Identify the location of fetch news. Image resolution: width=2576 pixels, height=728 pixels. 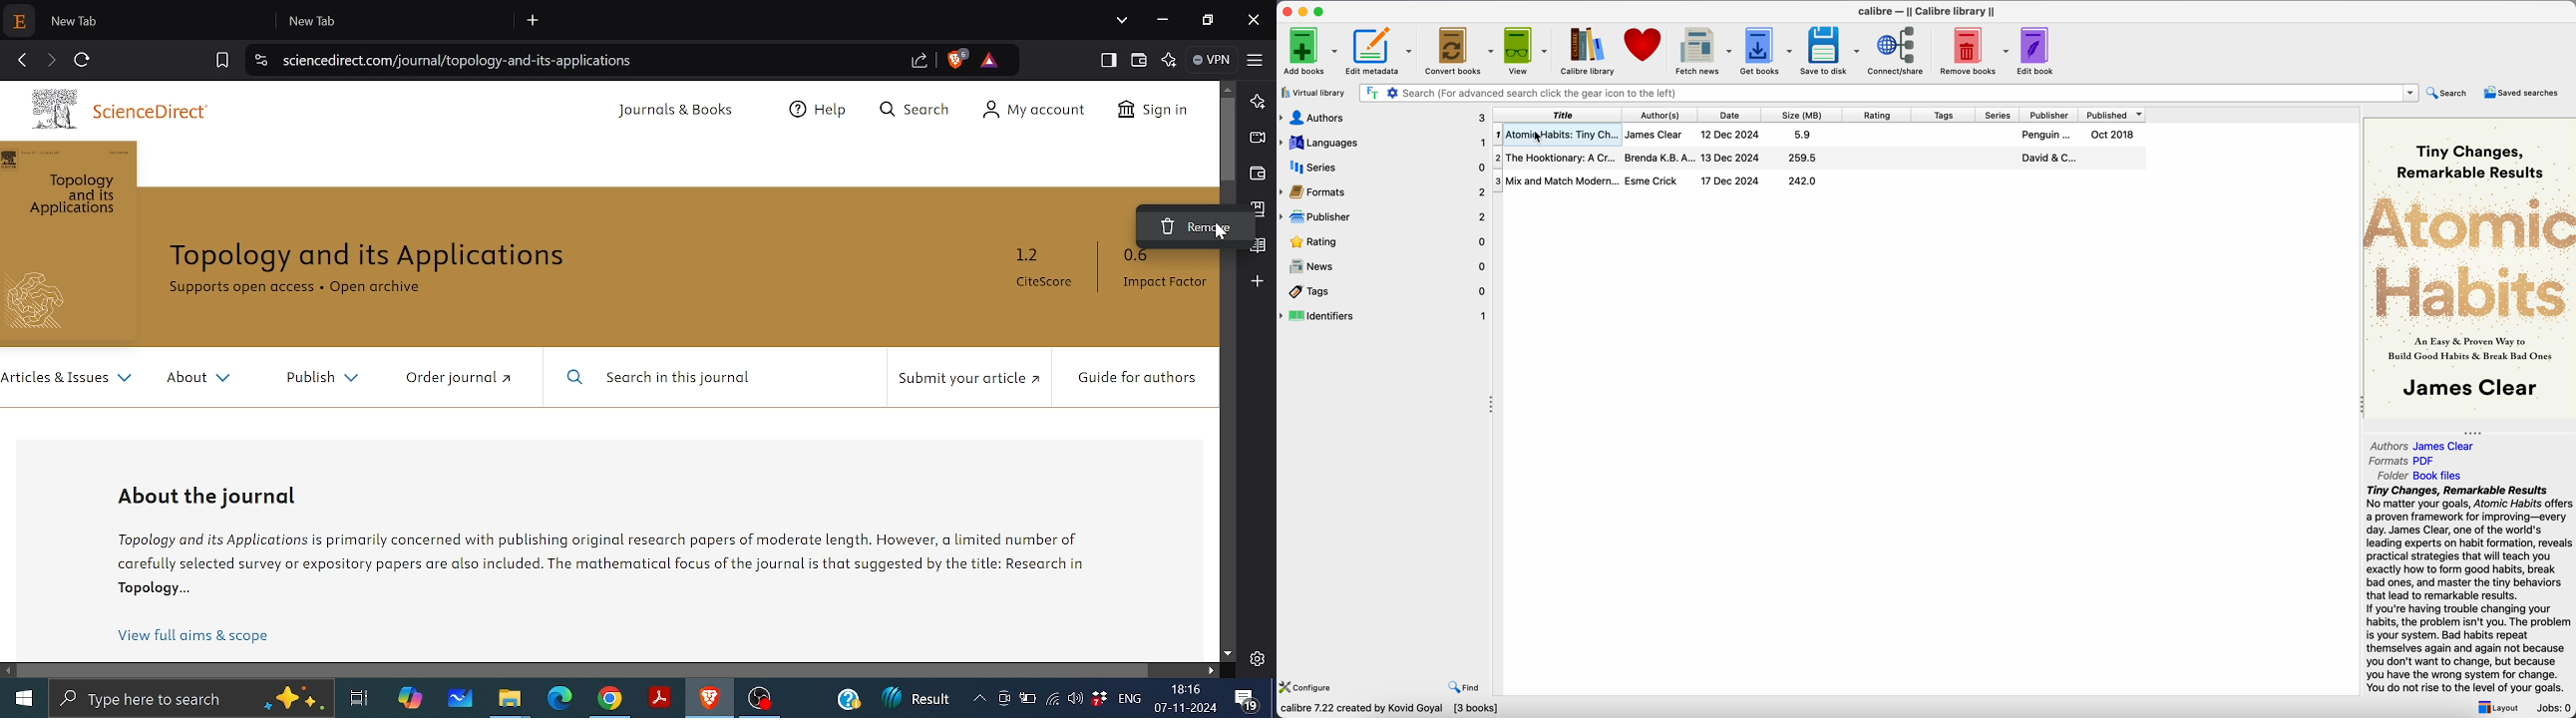
(1703, 51).